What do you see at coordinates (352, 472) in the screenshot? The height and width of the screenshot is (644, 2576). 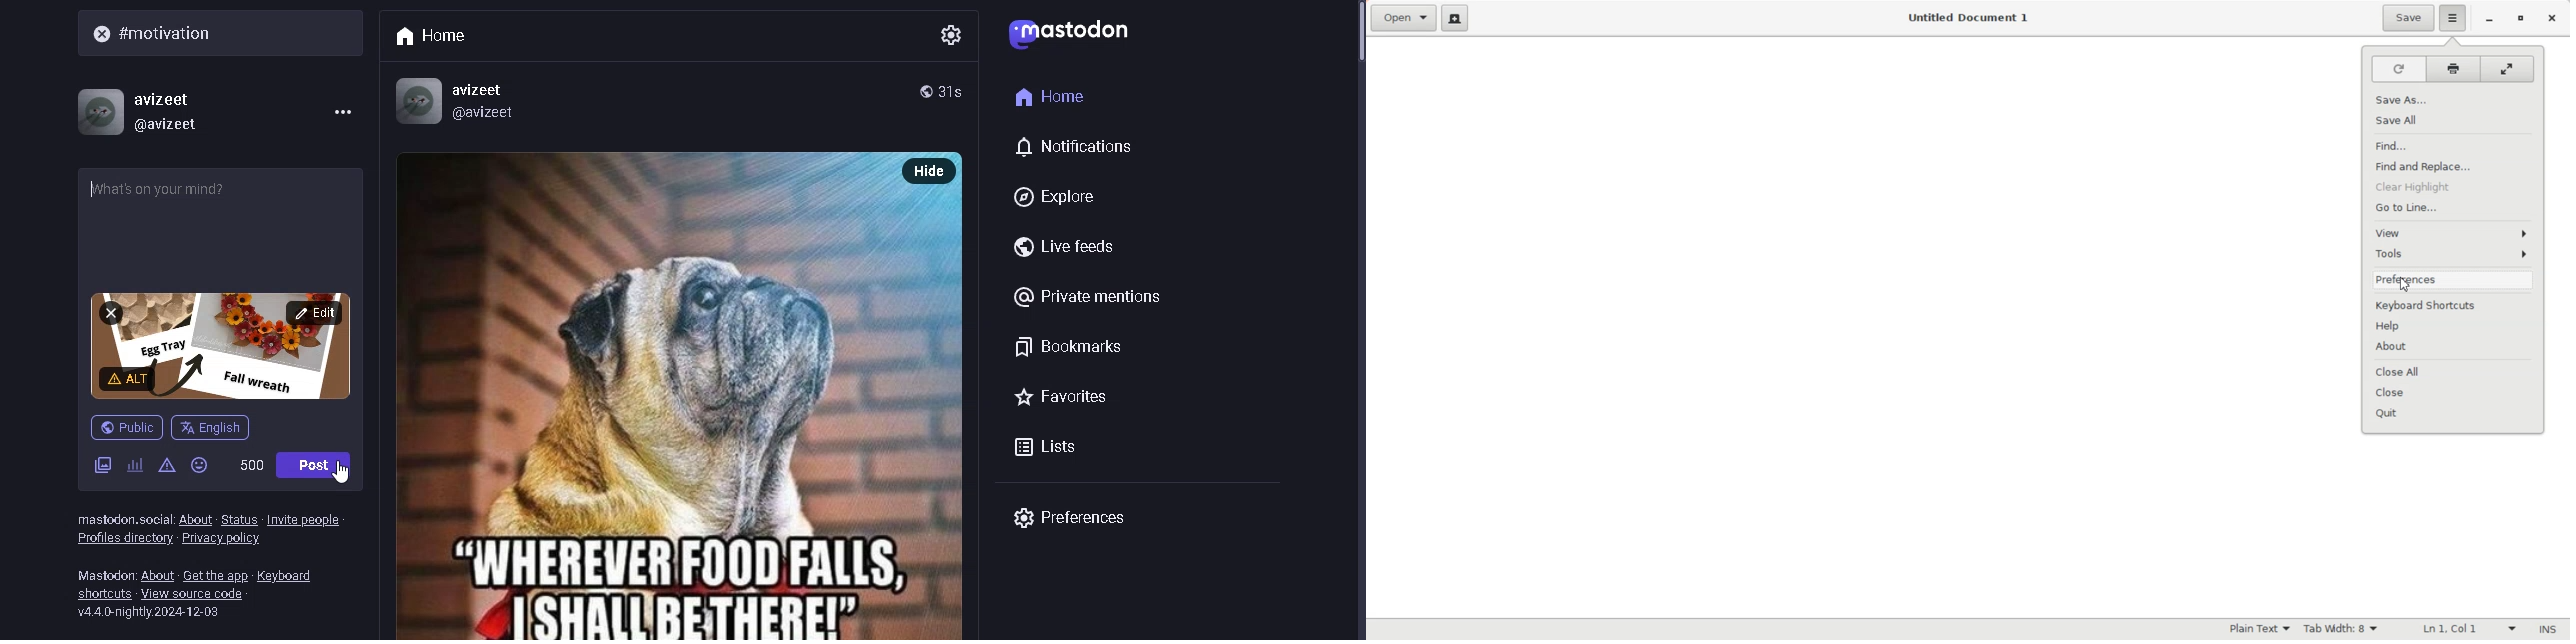 I see `Cursor` at bounding box center [352, 472].